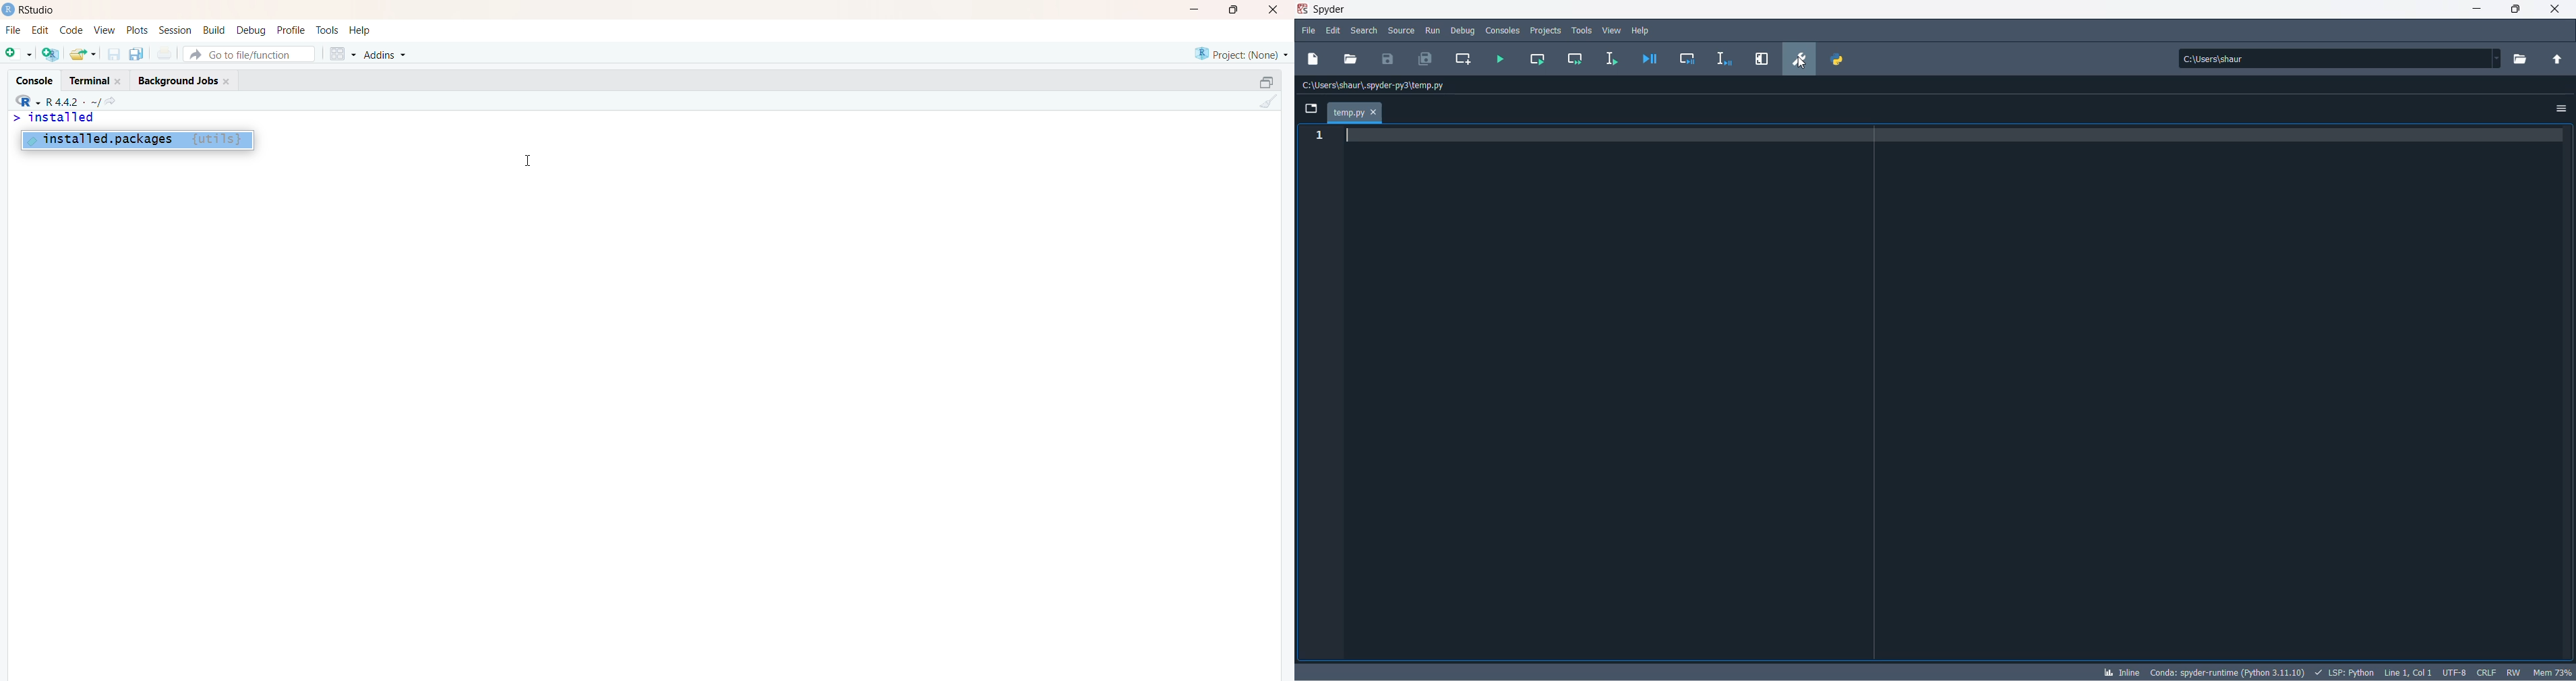 This screenshot has width=2576, height=700. What do you see at coordinates (292, 30) in the screenshot?
I see `profile` at bounding box center [292, 30].